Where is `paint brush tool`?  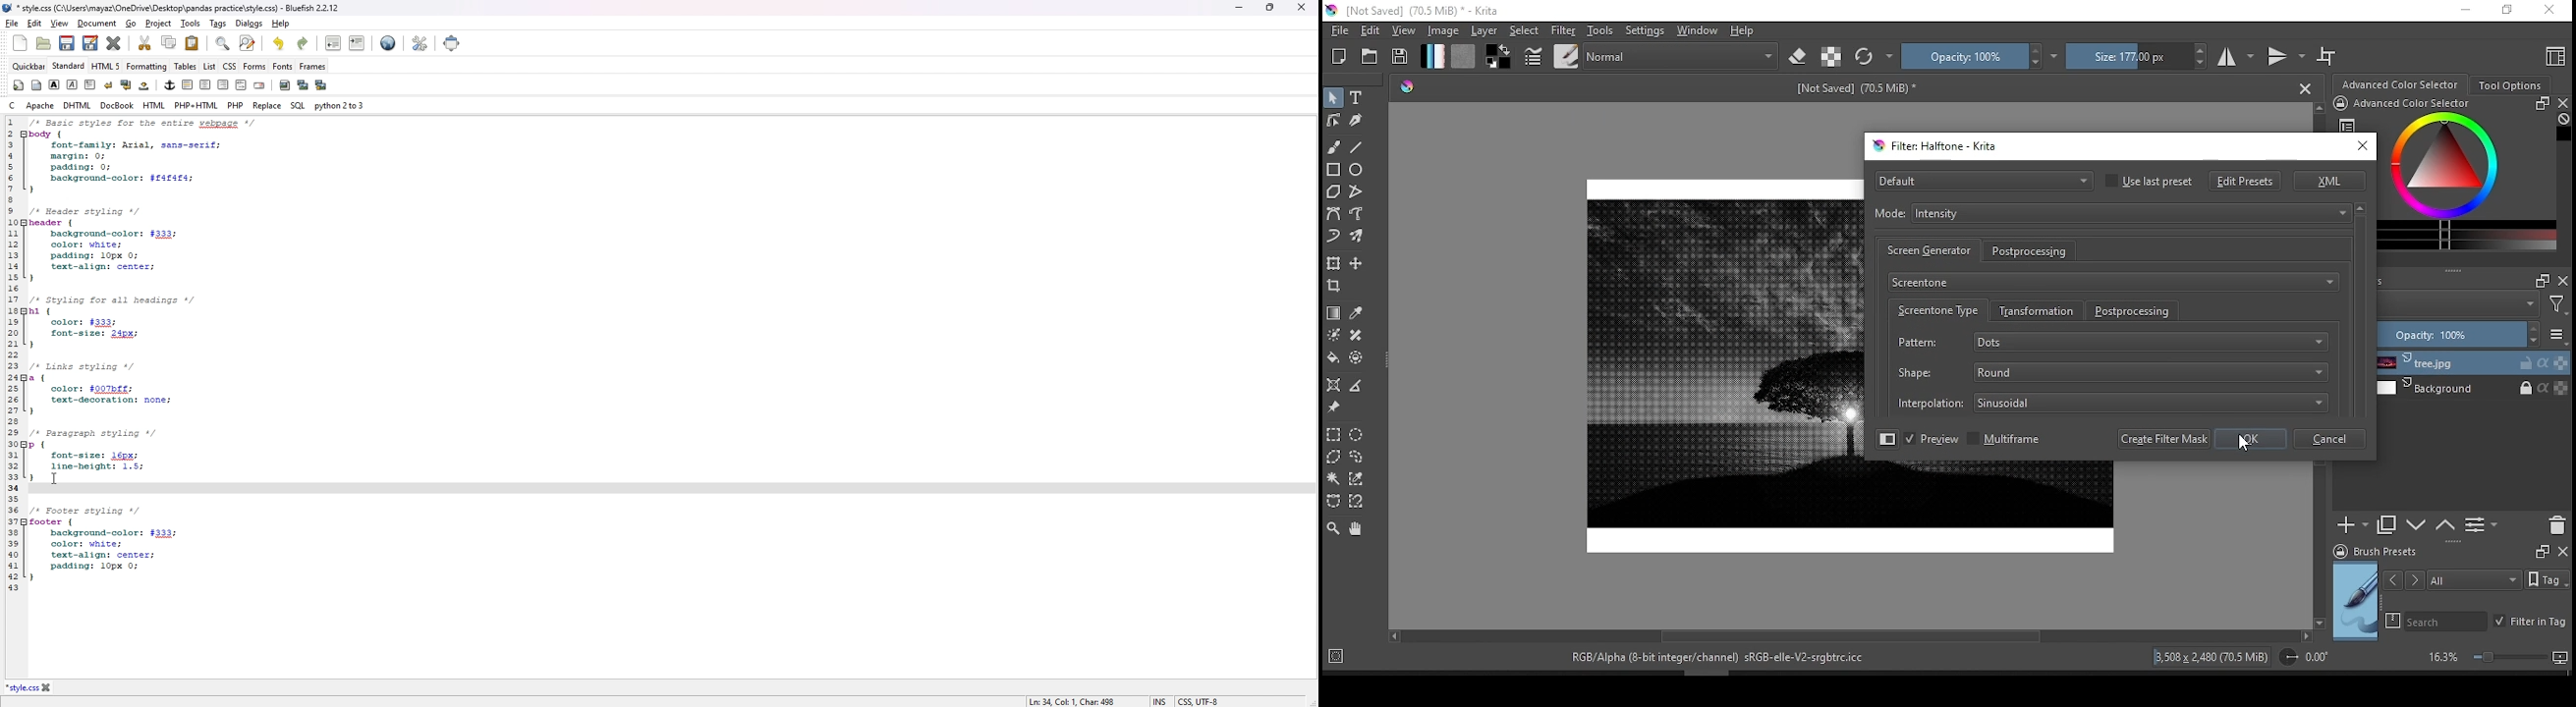 paint brush tool is located at coordinates (1334, 146).